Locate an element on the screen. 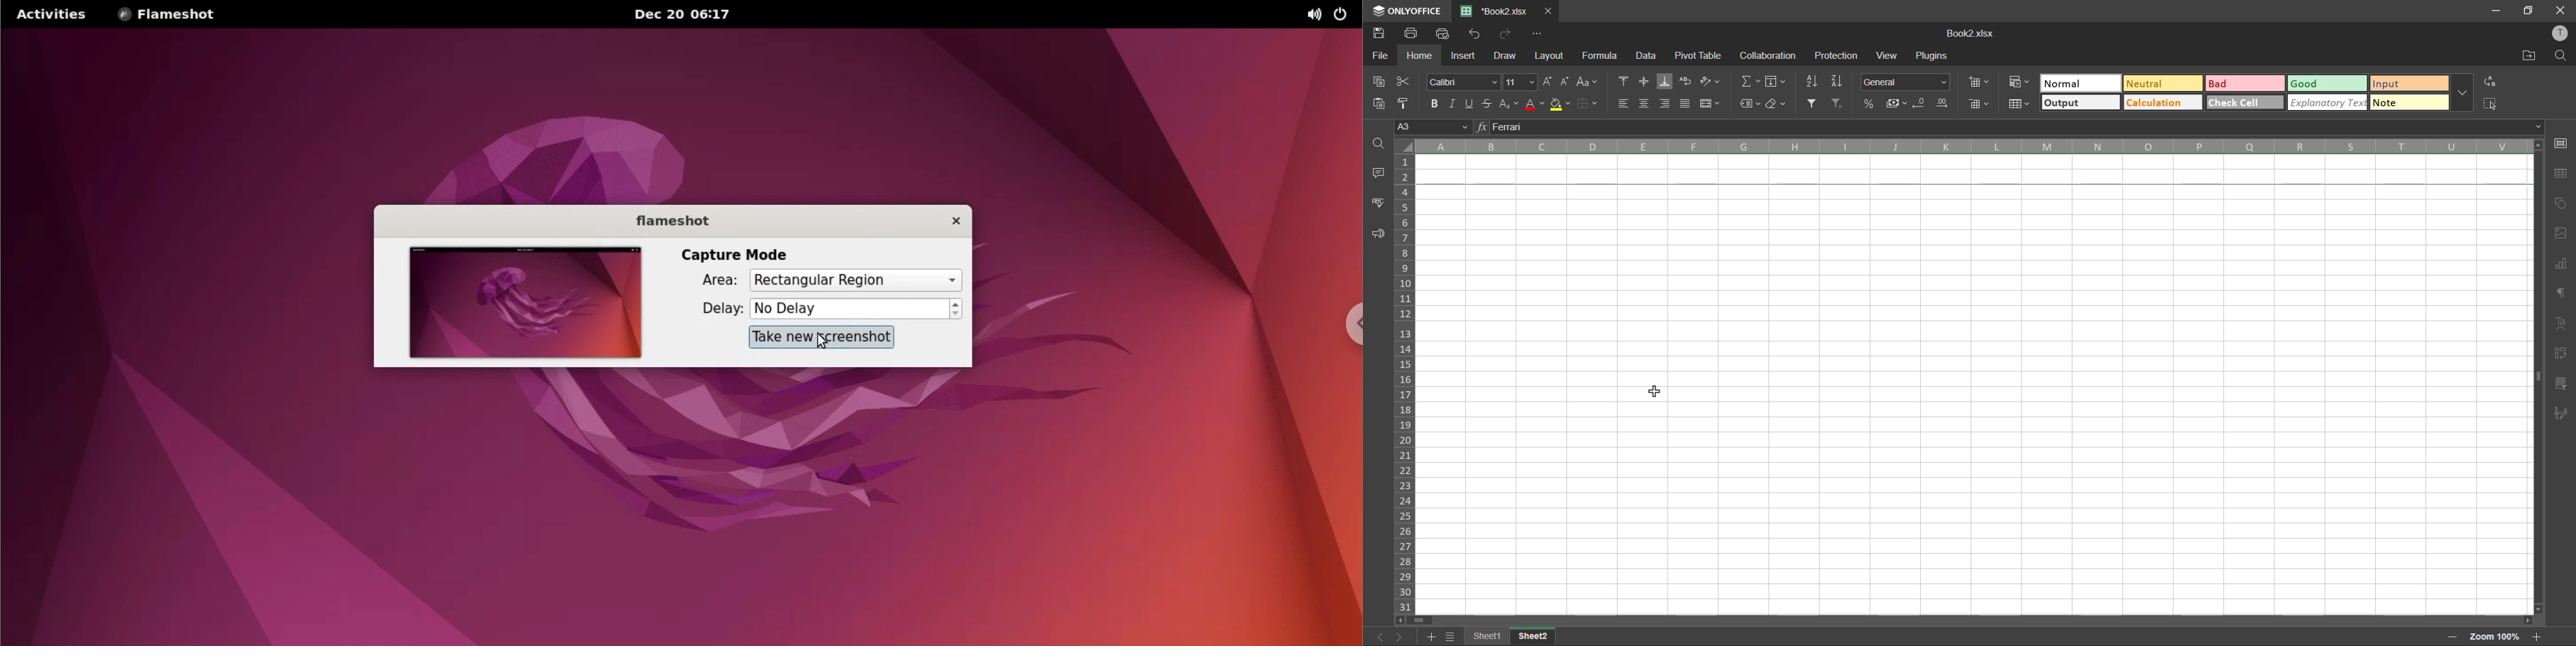 Image resolution: width=2576 pixels, height=672 pixels. maximize is located at coordinates (2529, 11).